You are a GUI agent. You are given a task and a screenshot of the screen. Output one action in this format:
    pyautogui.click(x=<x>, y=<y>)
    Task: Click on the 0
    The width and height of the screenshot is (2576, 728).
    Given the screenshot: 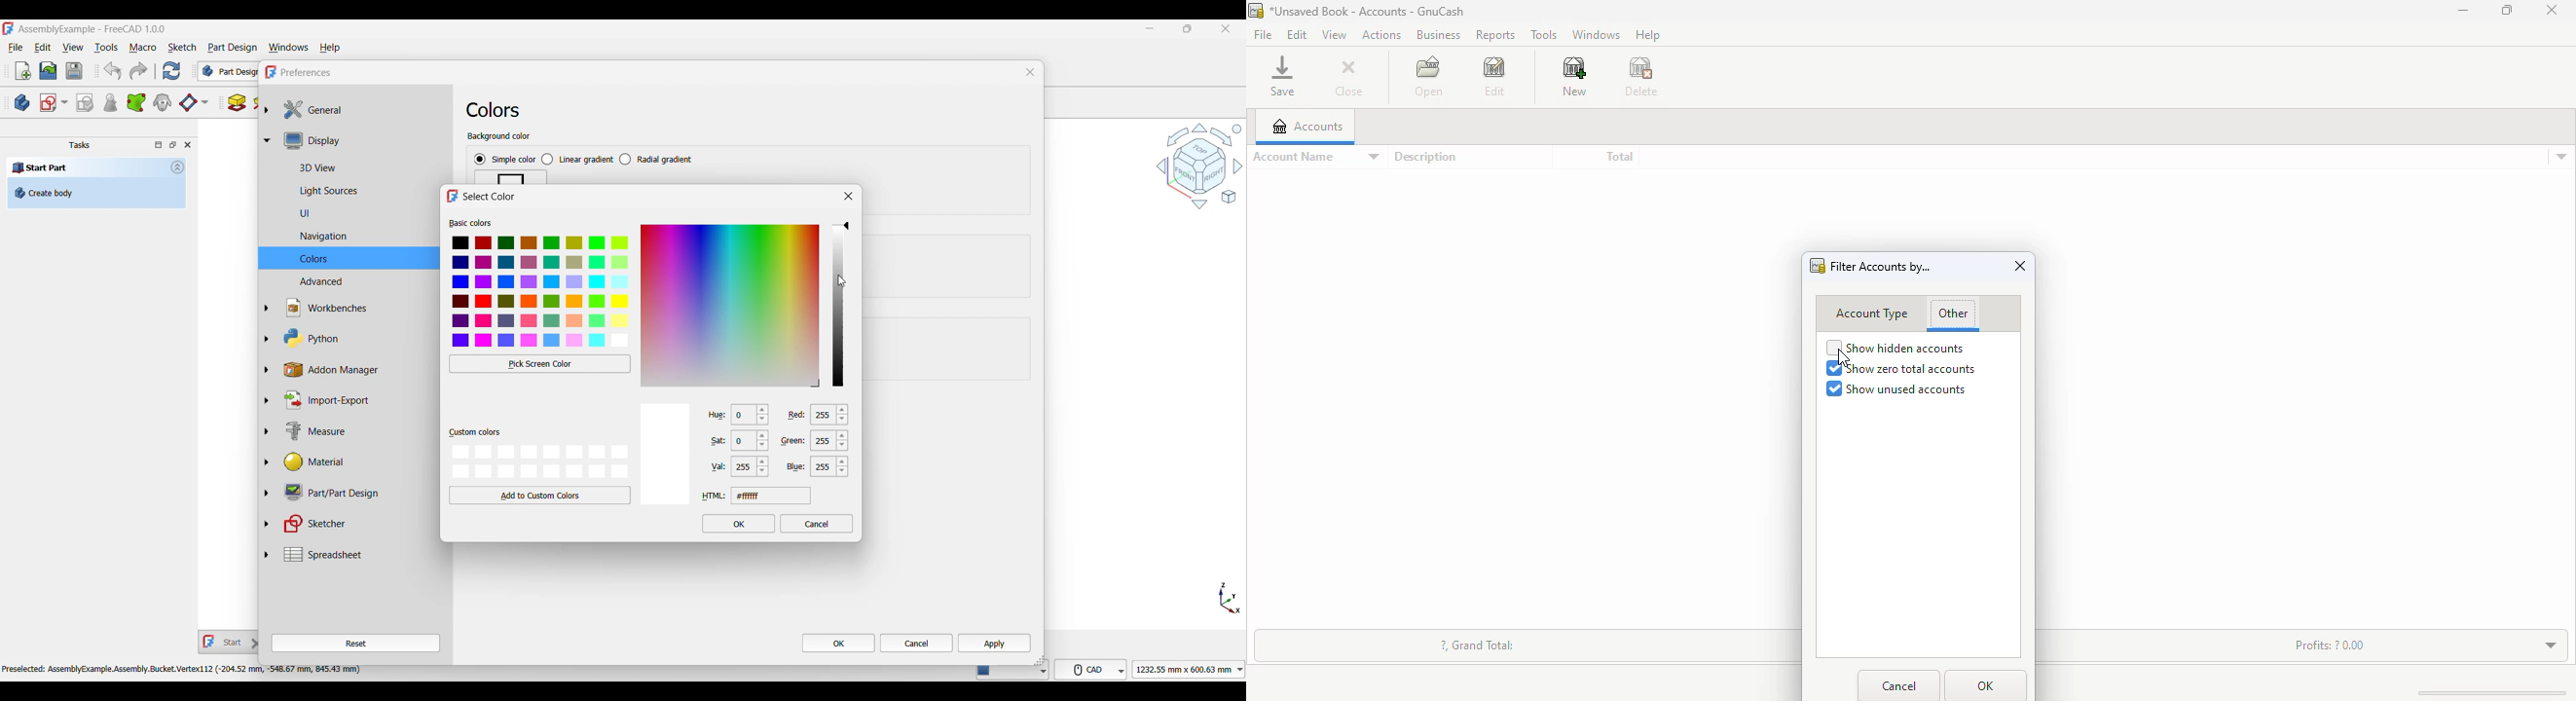 What is the action you would take?
    pyautogui.click(x=751, y=416)
    